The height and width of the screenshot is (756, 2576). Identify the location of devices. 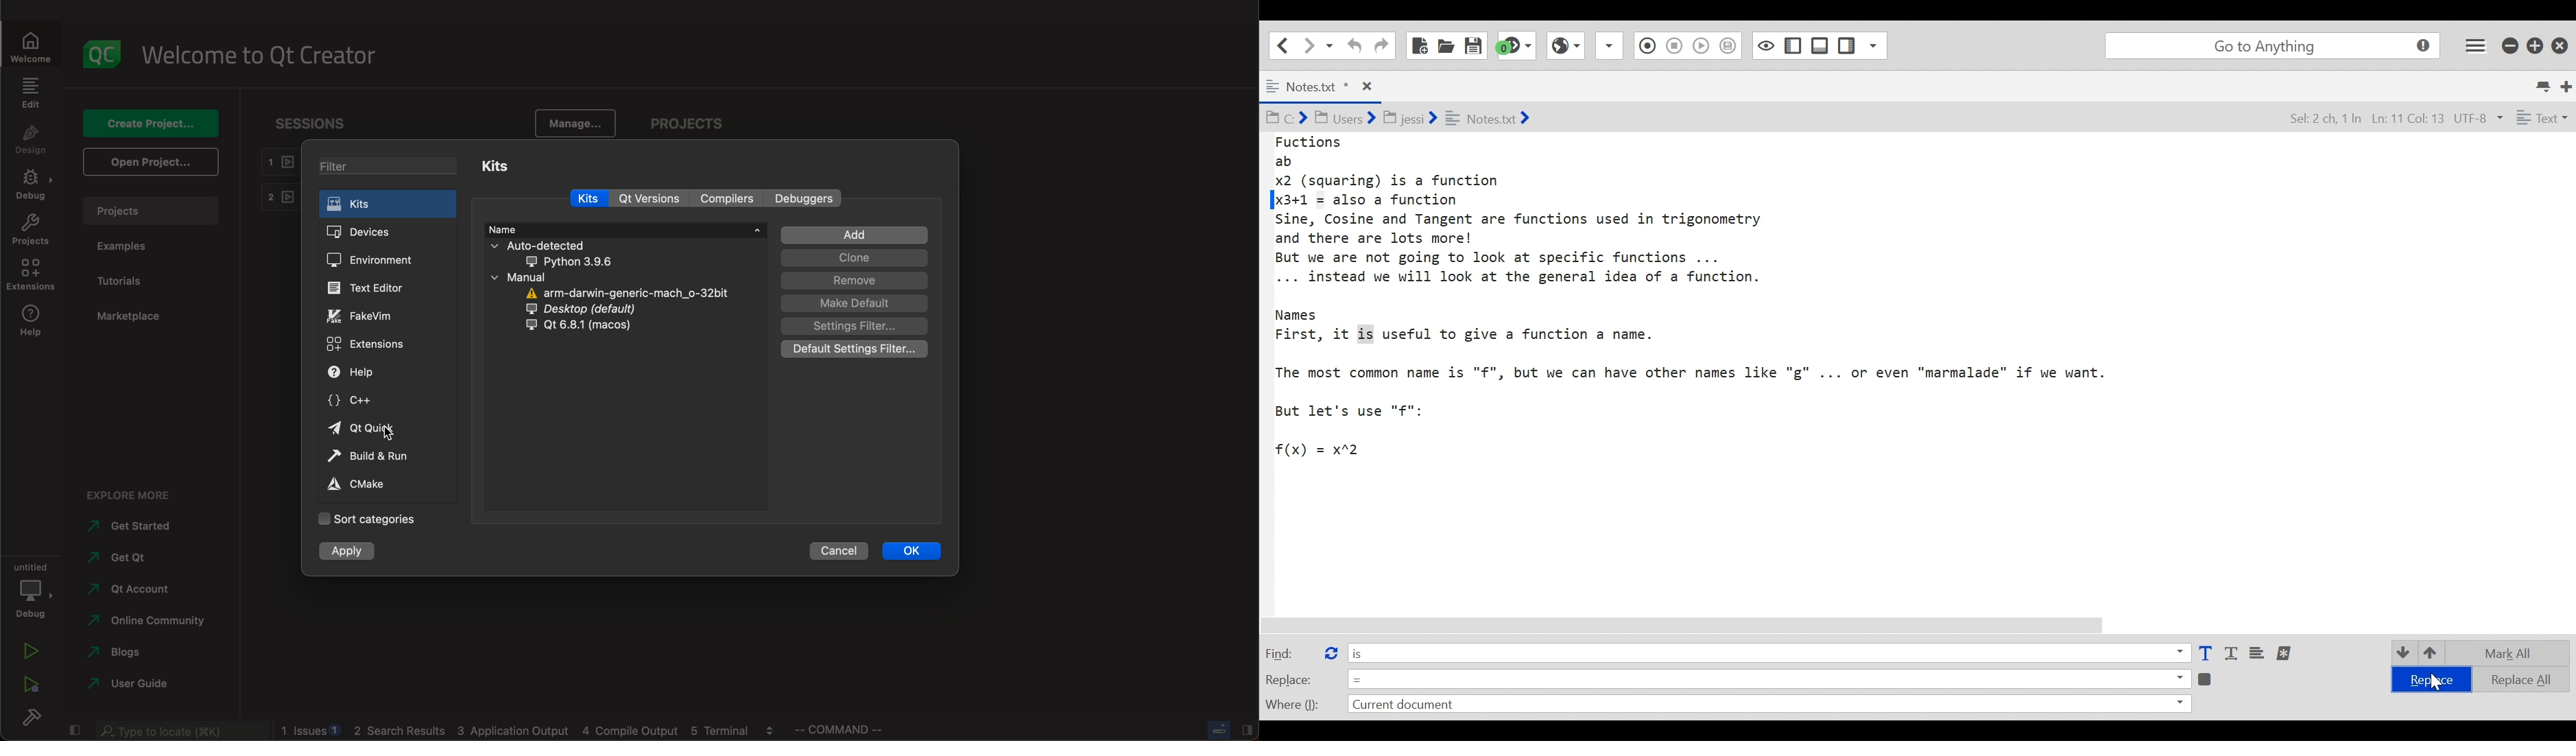
(382, 233).